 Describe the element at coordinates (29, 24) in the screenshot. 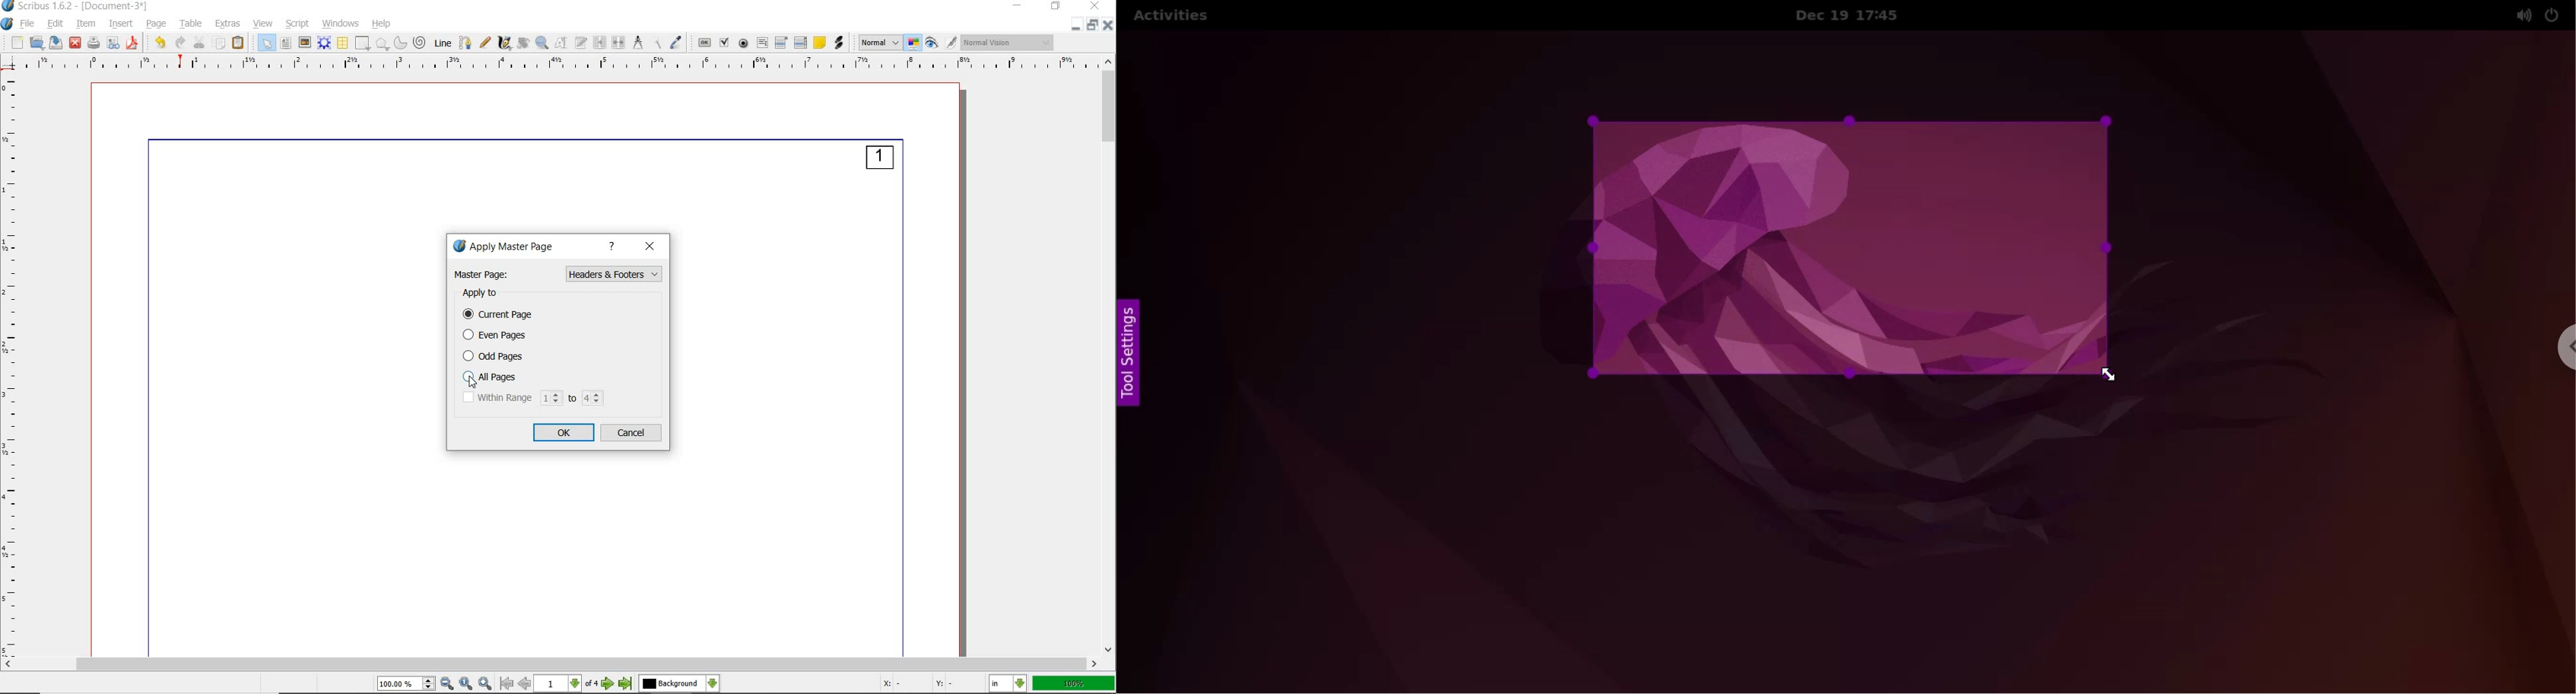

I see `file` at that location.